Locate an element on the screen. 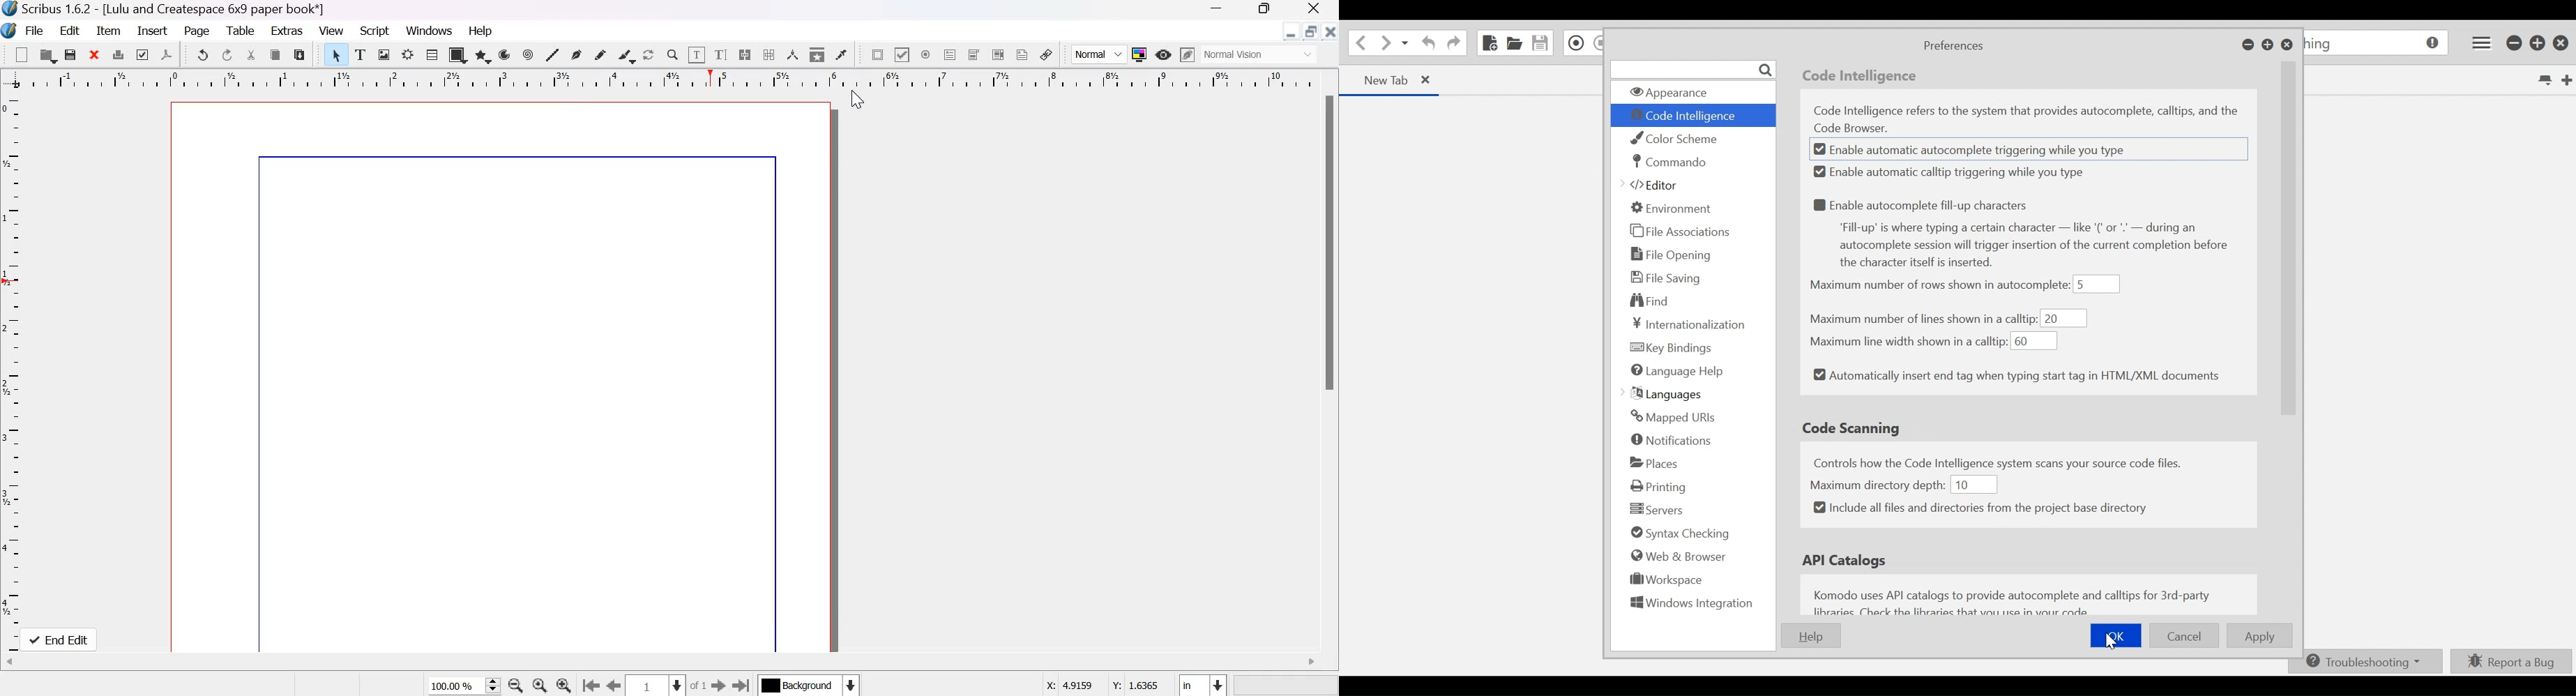 Image resolution: width=2576 pixels, height=700 pixels. PDF radio box is located at coordinates (926, 54).